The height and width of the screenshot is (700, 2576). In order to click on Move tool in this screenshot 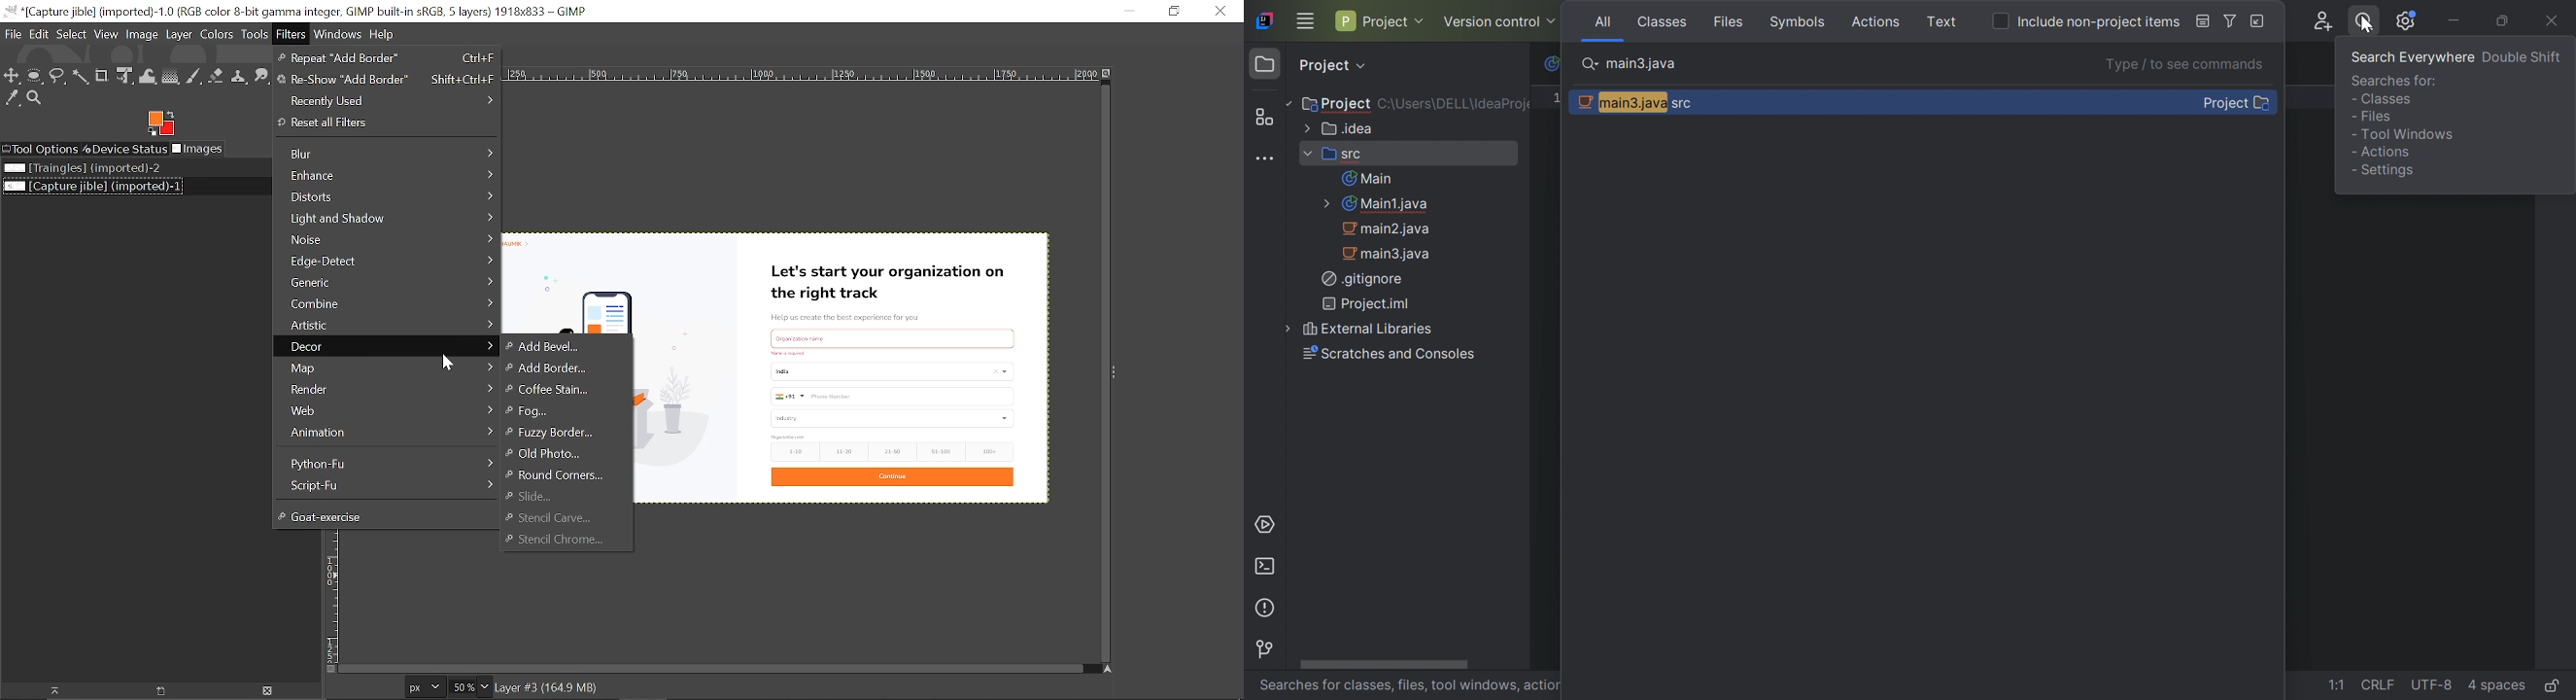, I will do `click(13, 76)`.